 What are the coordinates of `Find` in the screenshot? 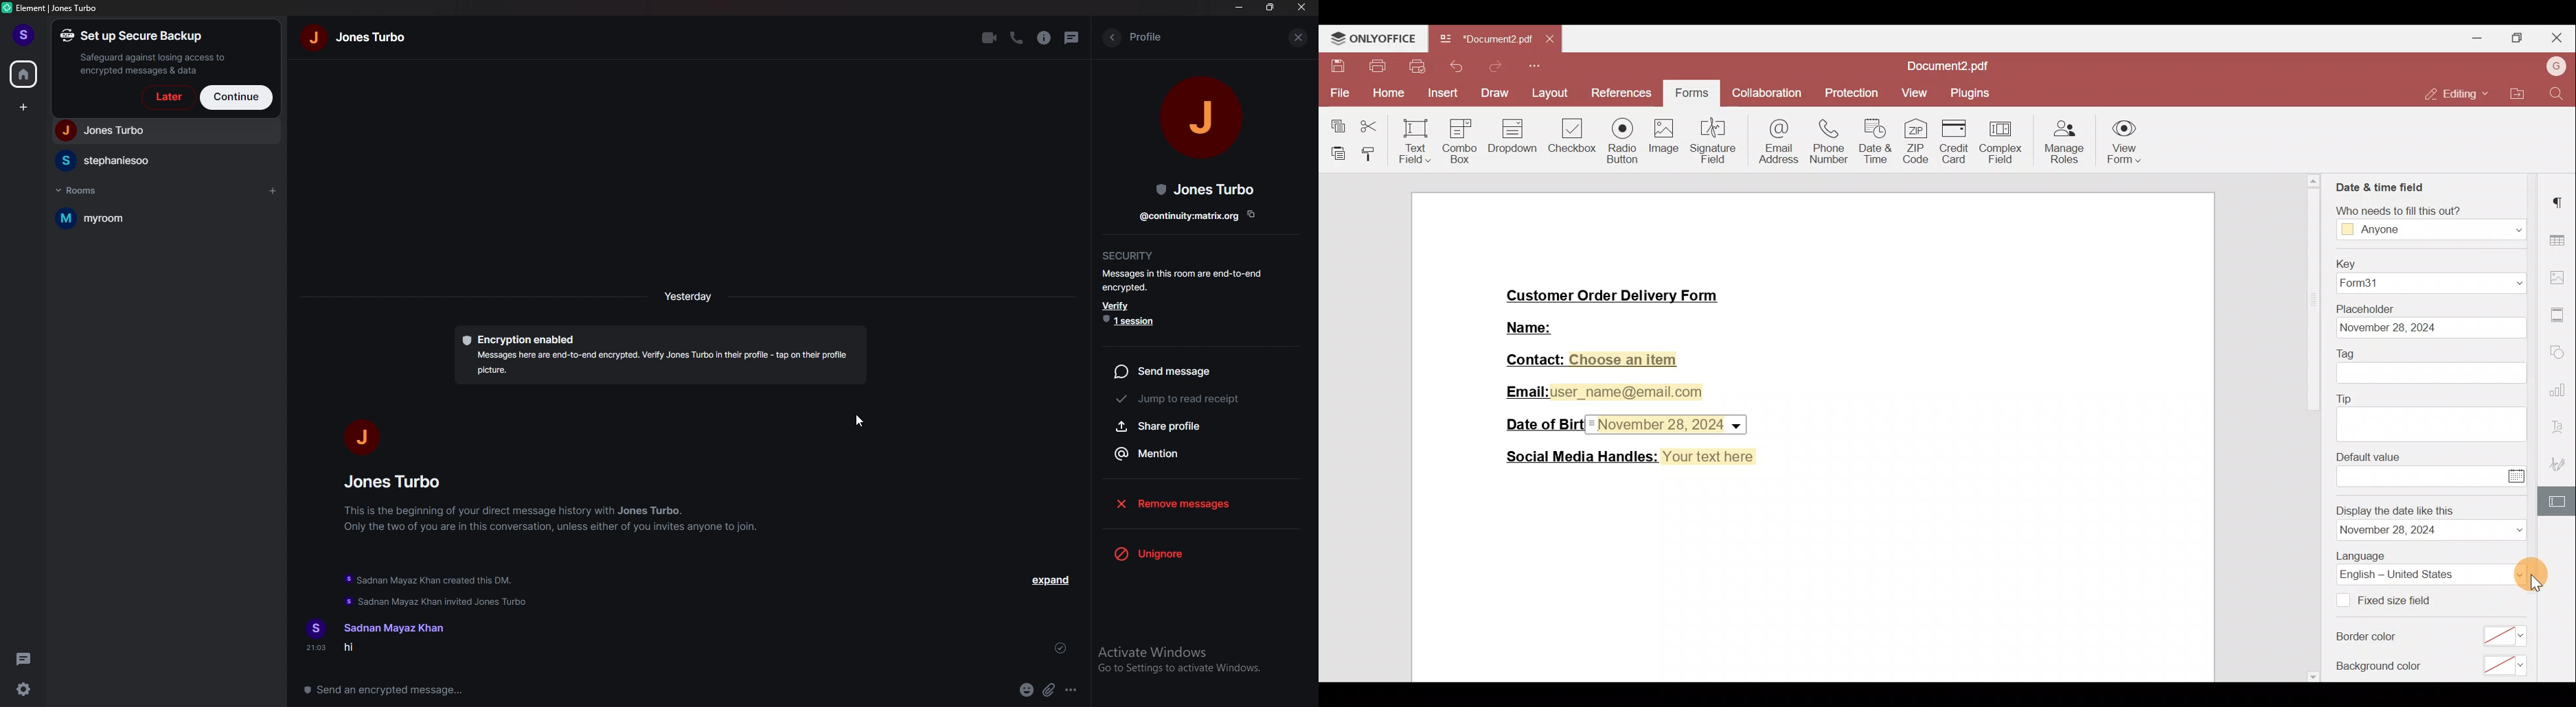 It's located at (2557, 92).